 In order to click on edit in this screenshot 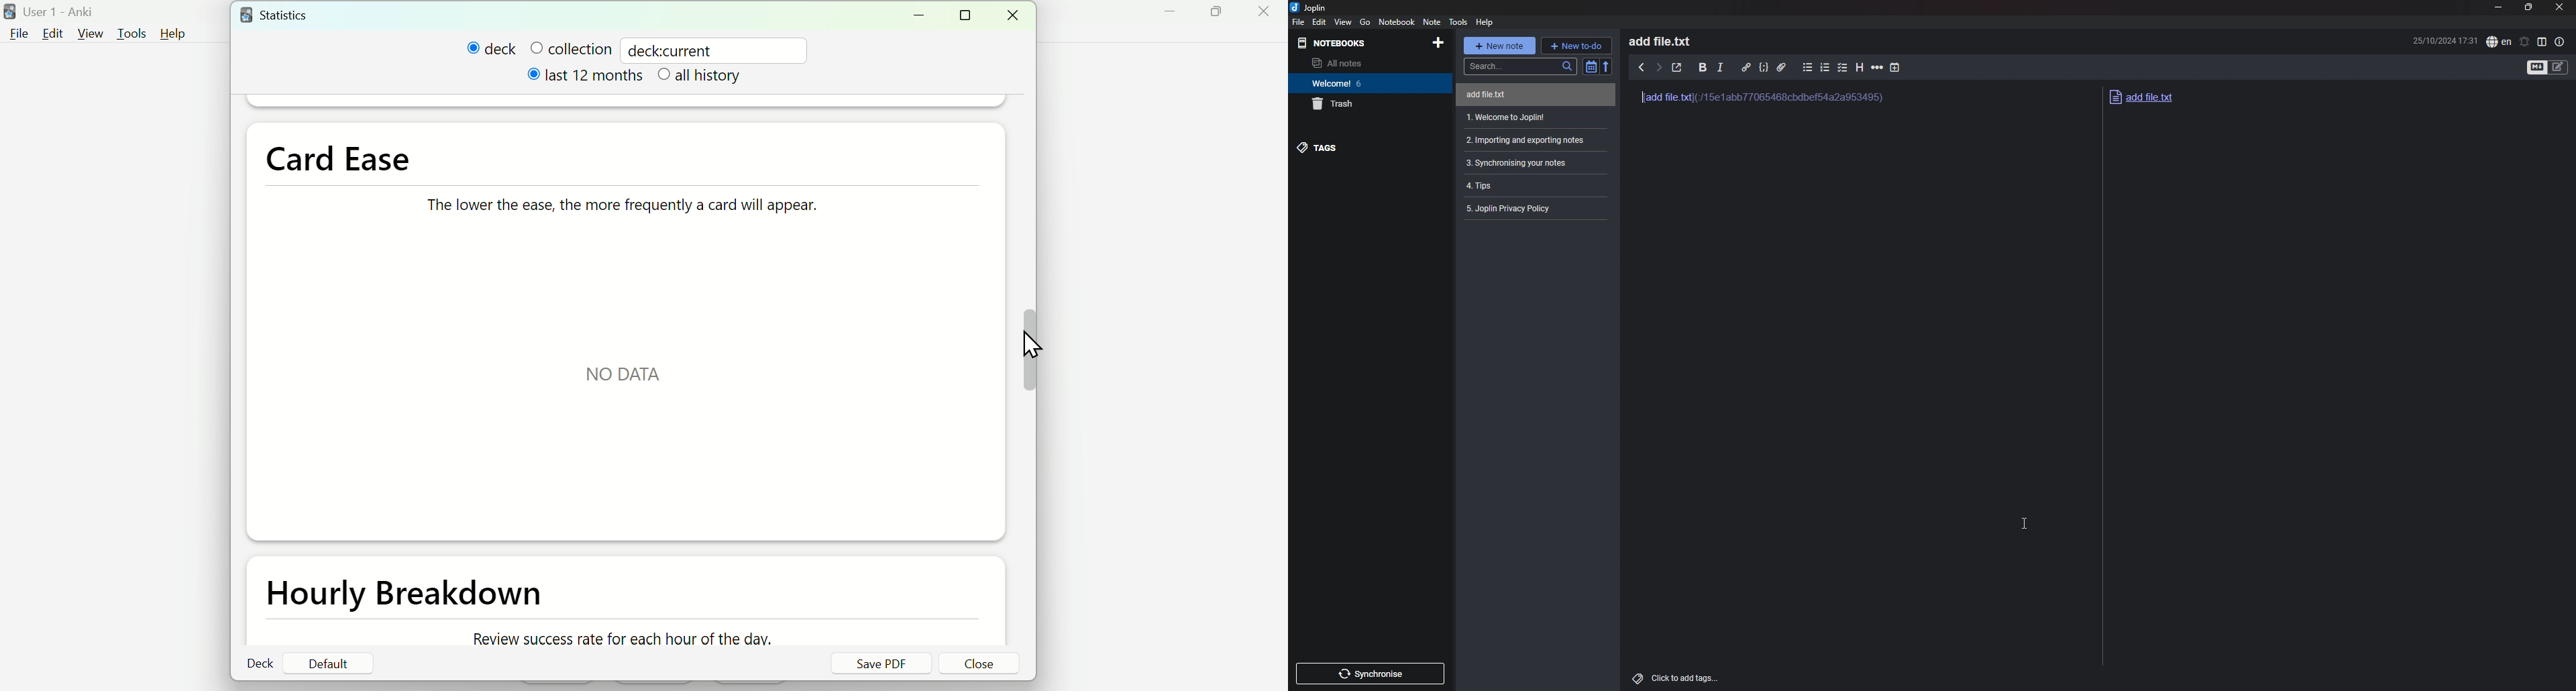, I will do `click(1320, 21)`.